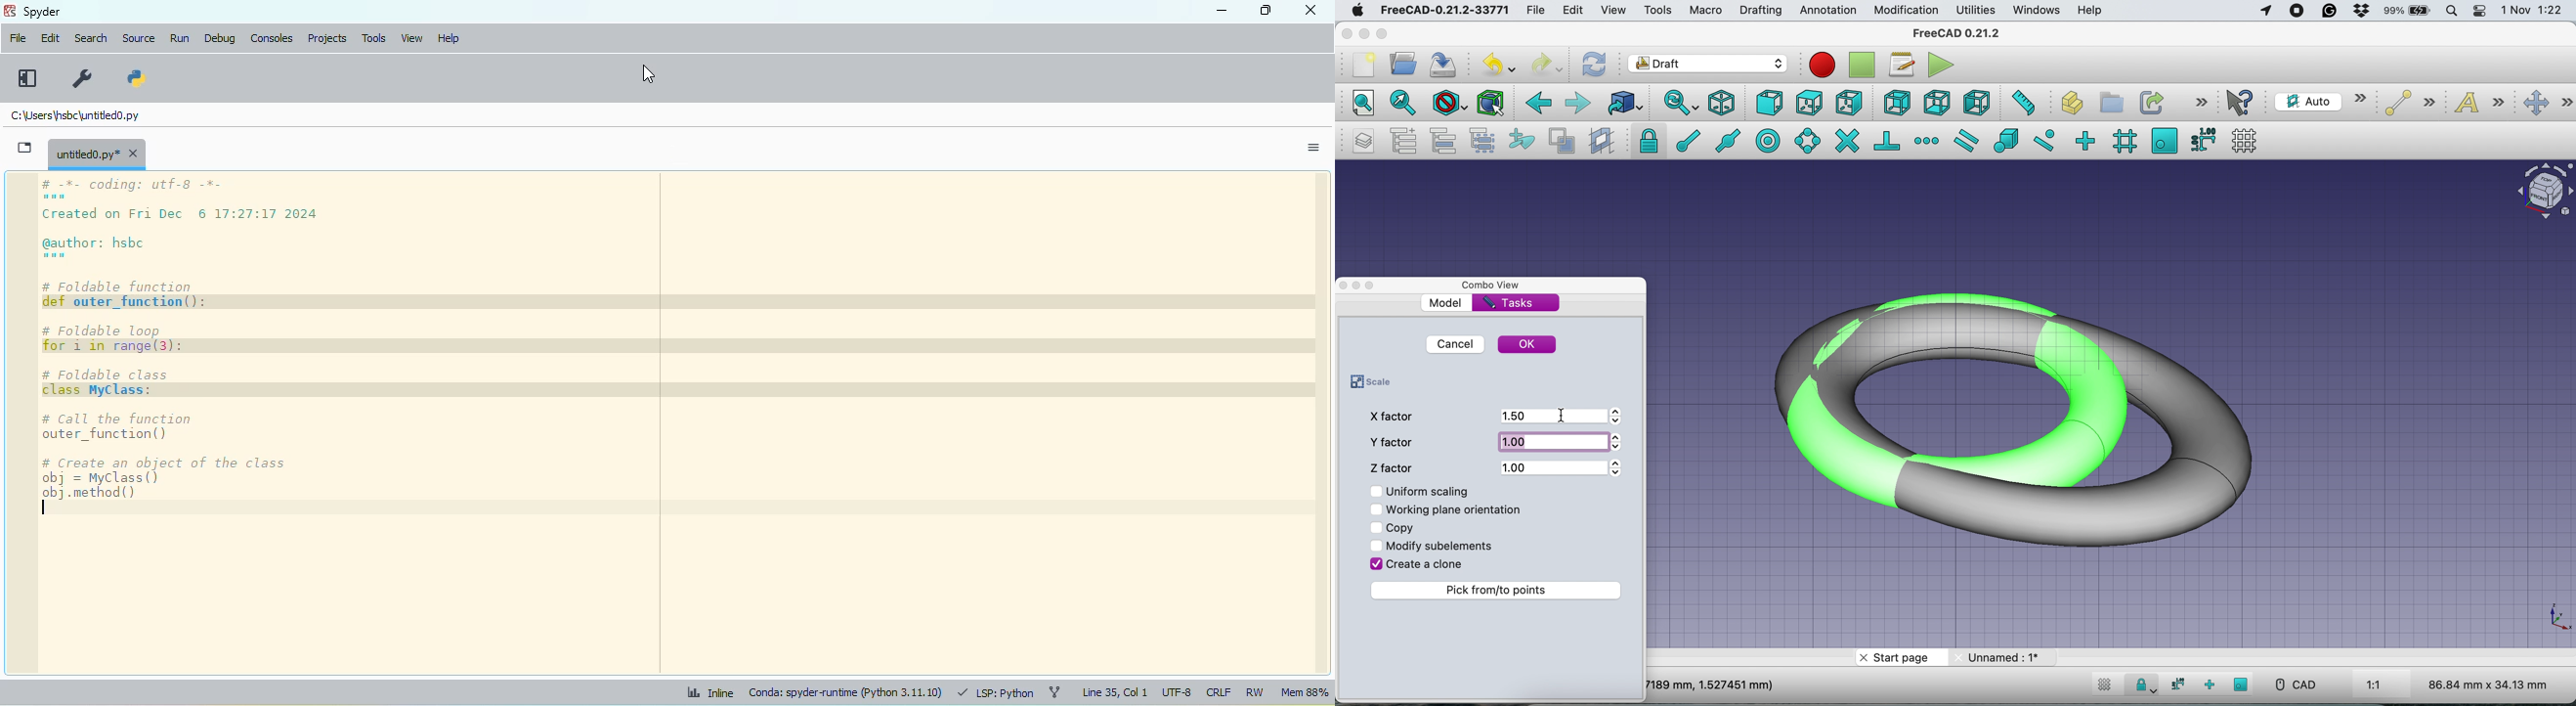  I want to click on create group, so click(2109, 101).